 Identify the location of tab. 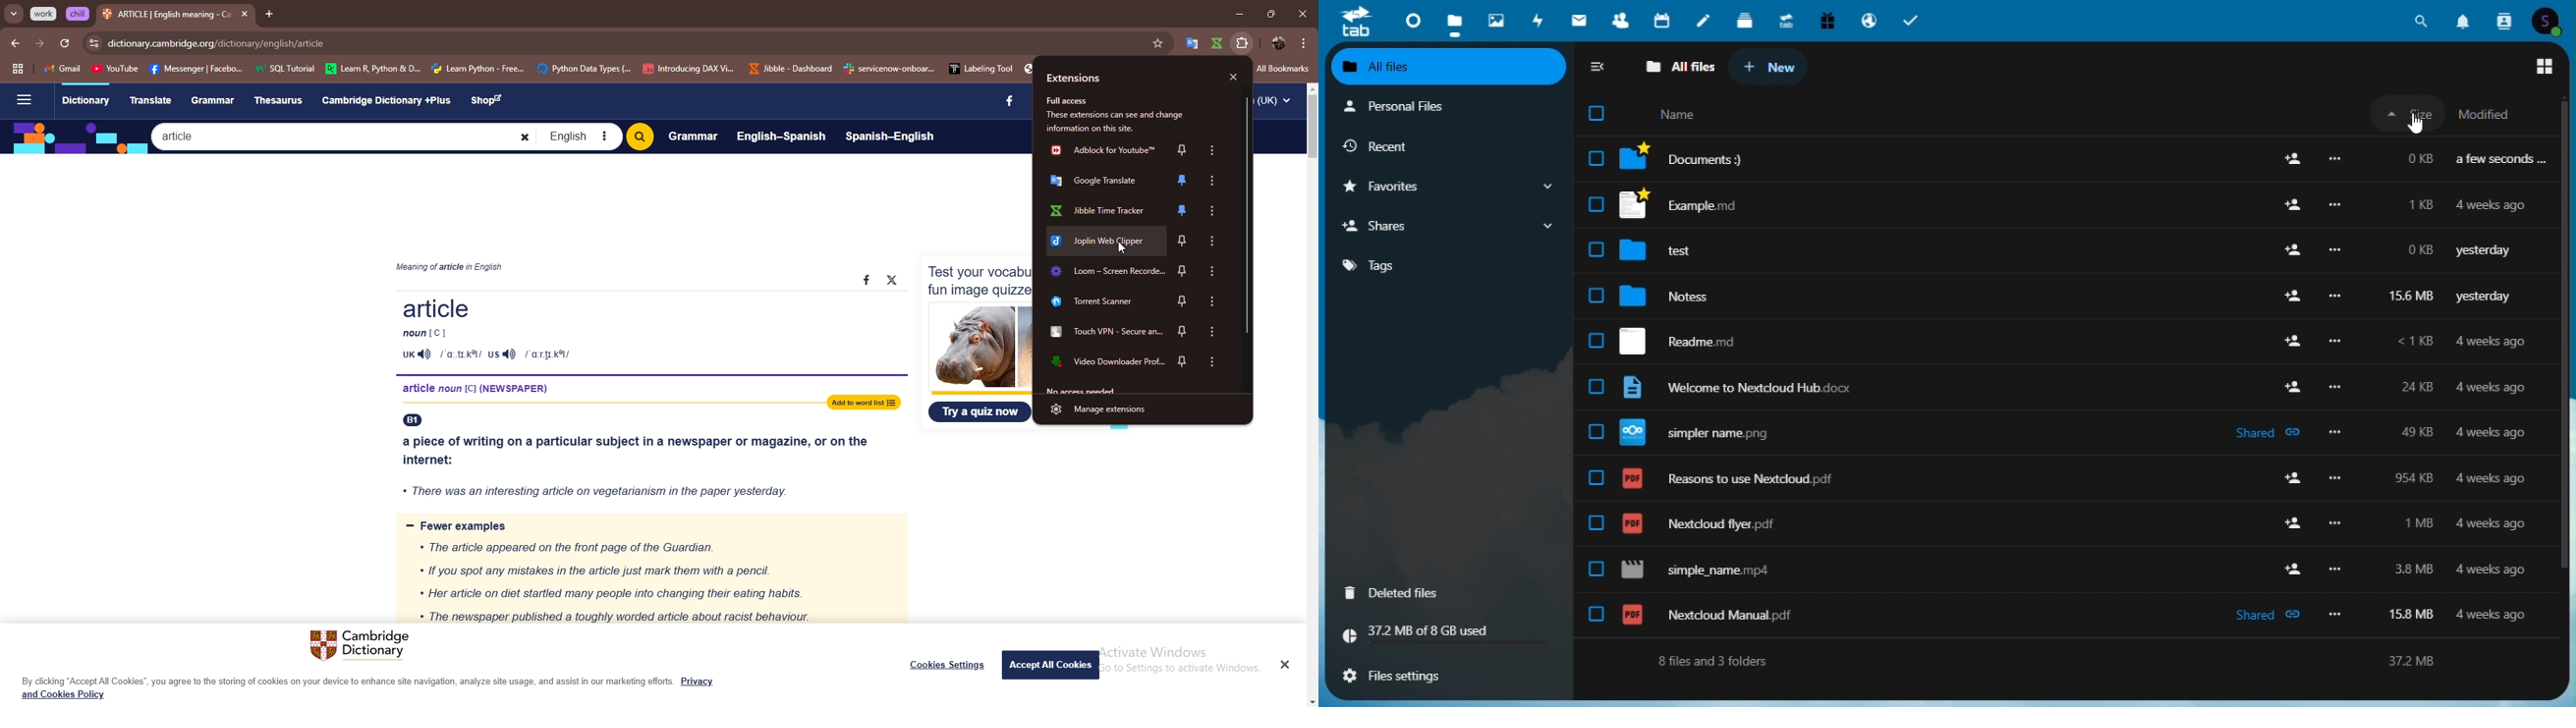
(1352, 22).